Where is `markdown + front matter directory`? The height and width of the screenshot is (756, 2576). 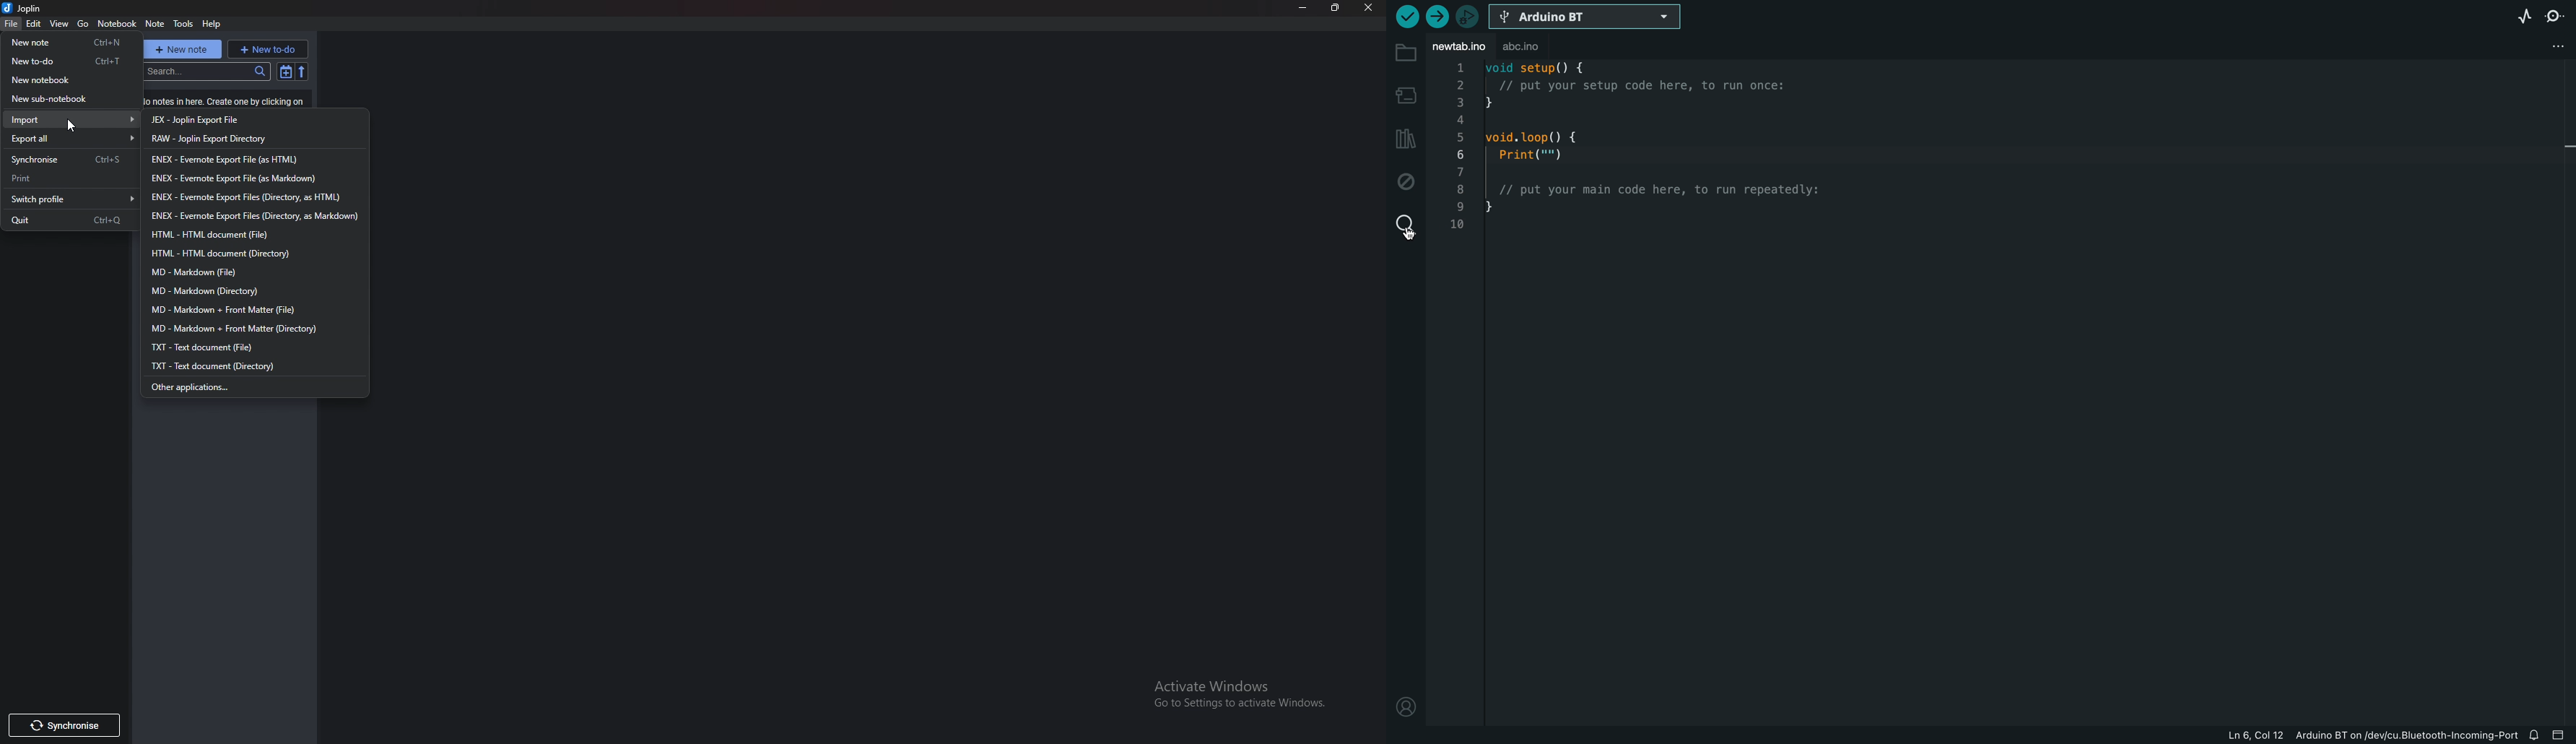
markdown + front matter directory is located at coordinates (233, 329).